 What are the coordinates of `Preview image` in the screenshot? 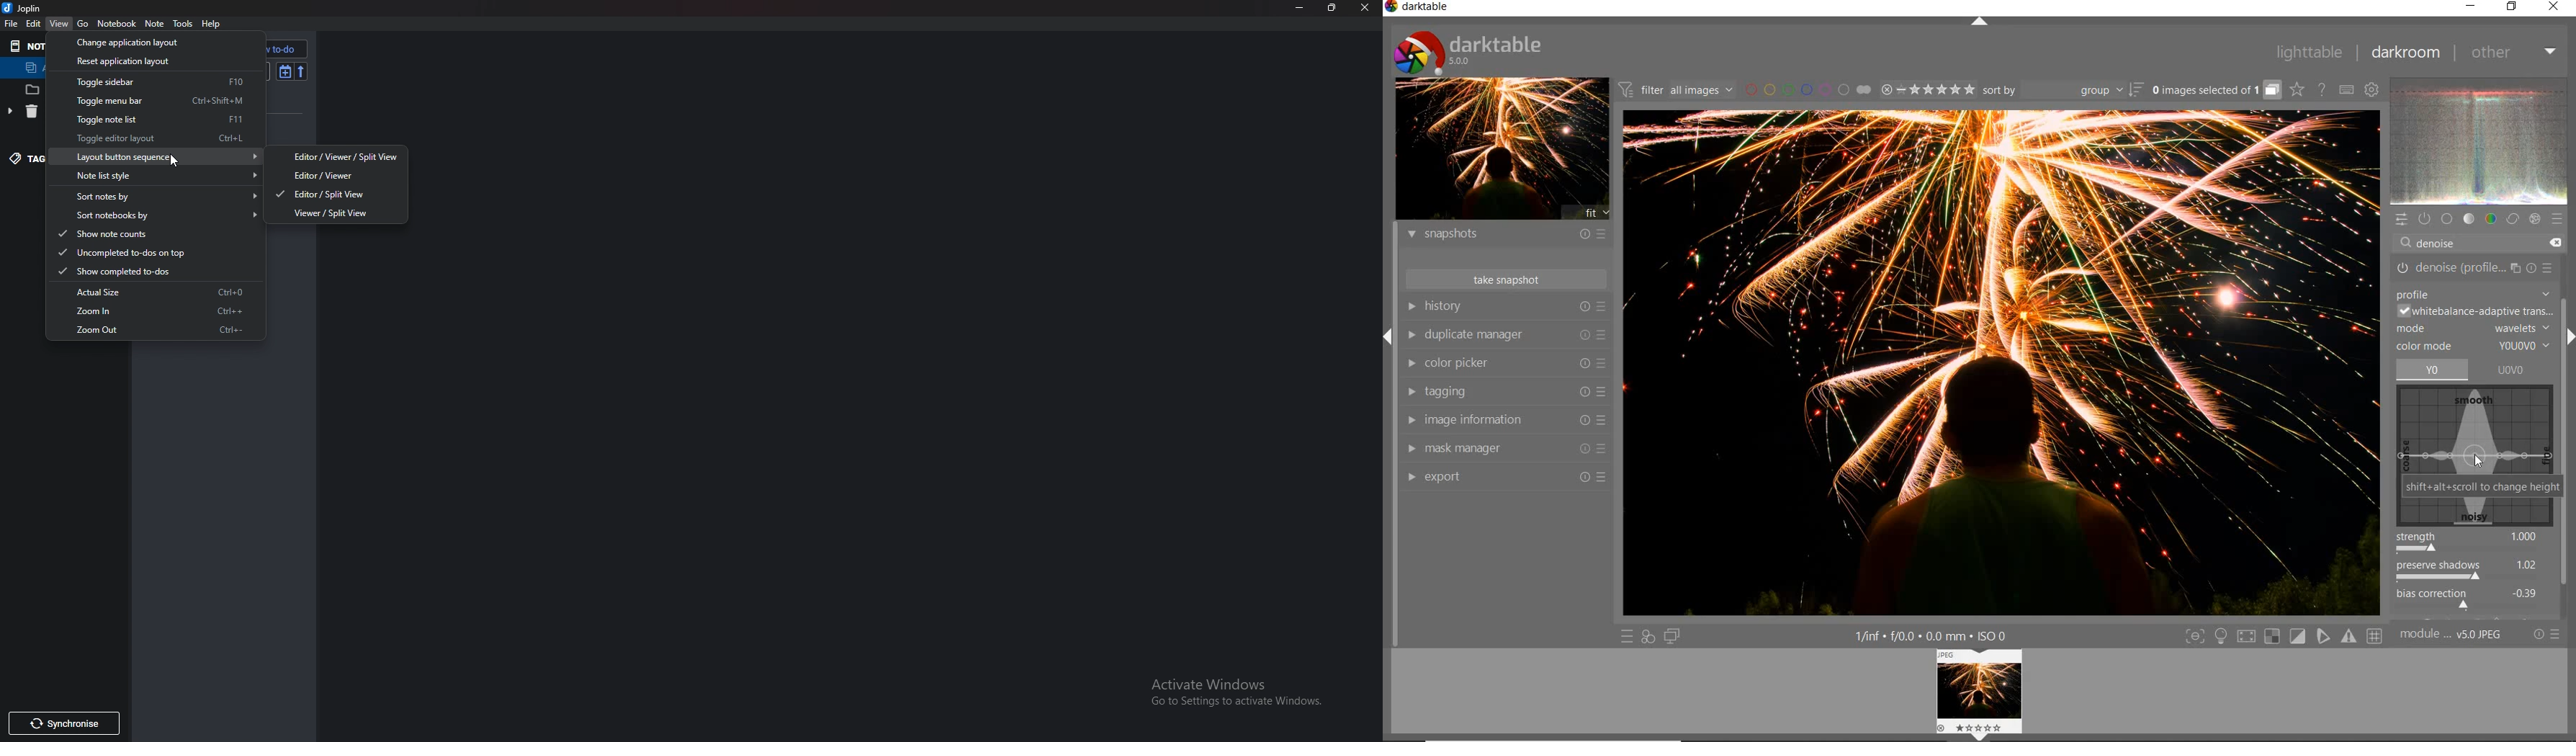 It's located at (1992, 692).